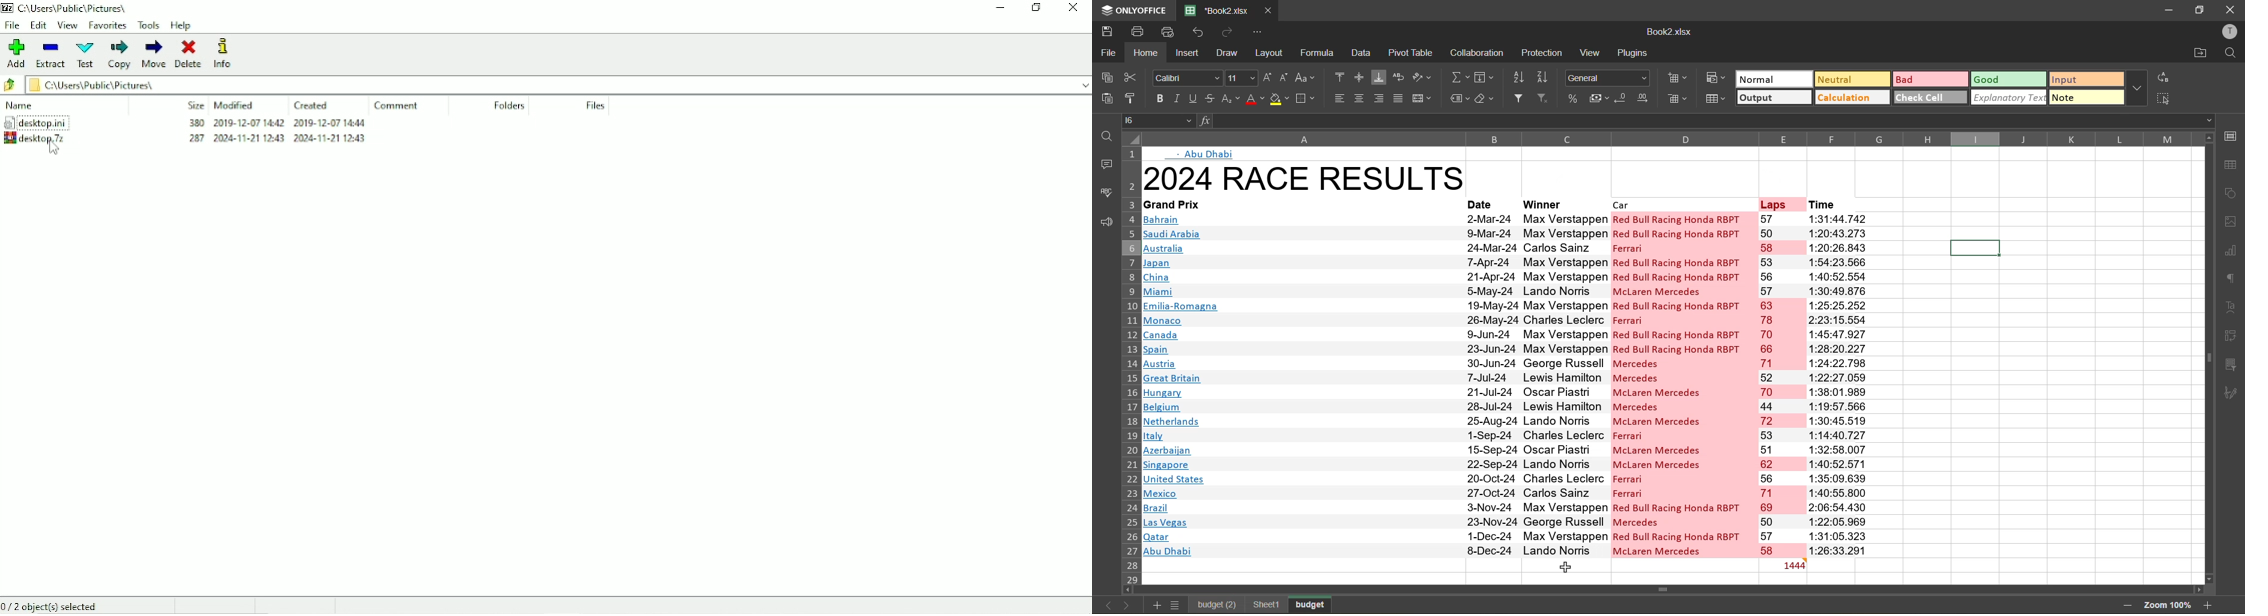 The height and width of the screenshot is (616, 2268). Describe the element at coordinates (1593, 52) in the screenshot. I see `view` at that location.